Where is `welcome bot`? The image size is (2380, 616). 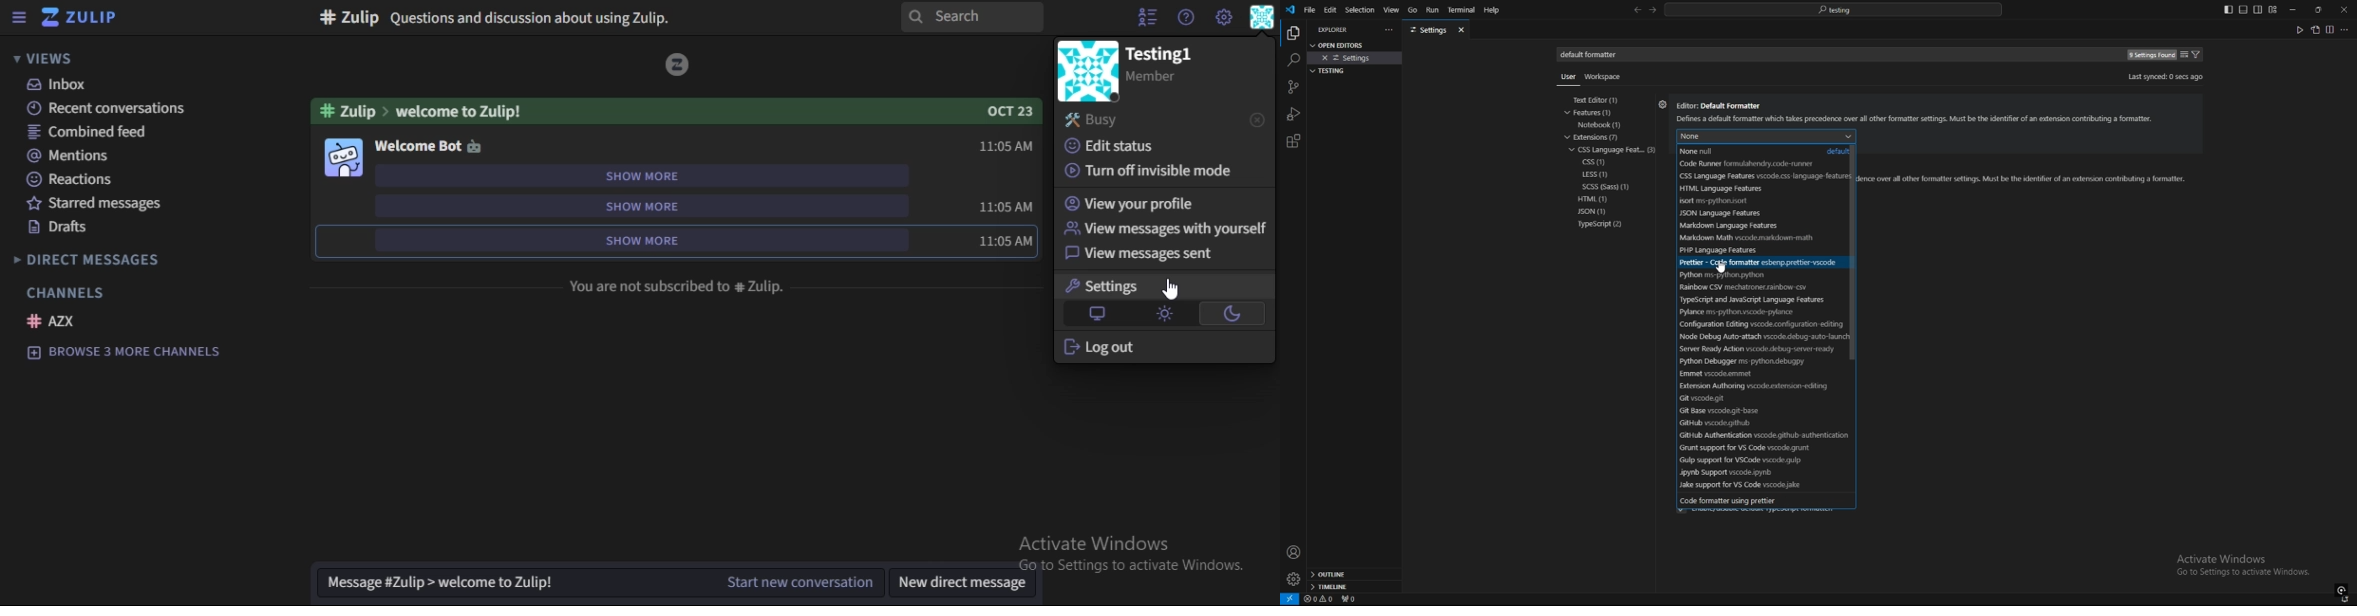
welcome bot is located at coordinates (430, 147).